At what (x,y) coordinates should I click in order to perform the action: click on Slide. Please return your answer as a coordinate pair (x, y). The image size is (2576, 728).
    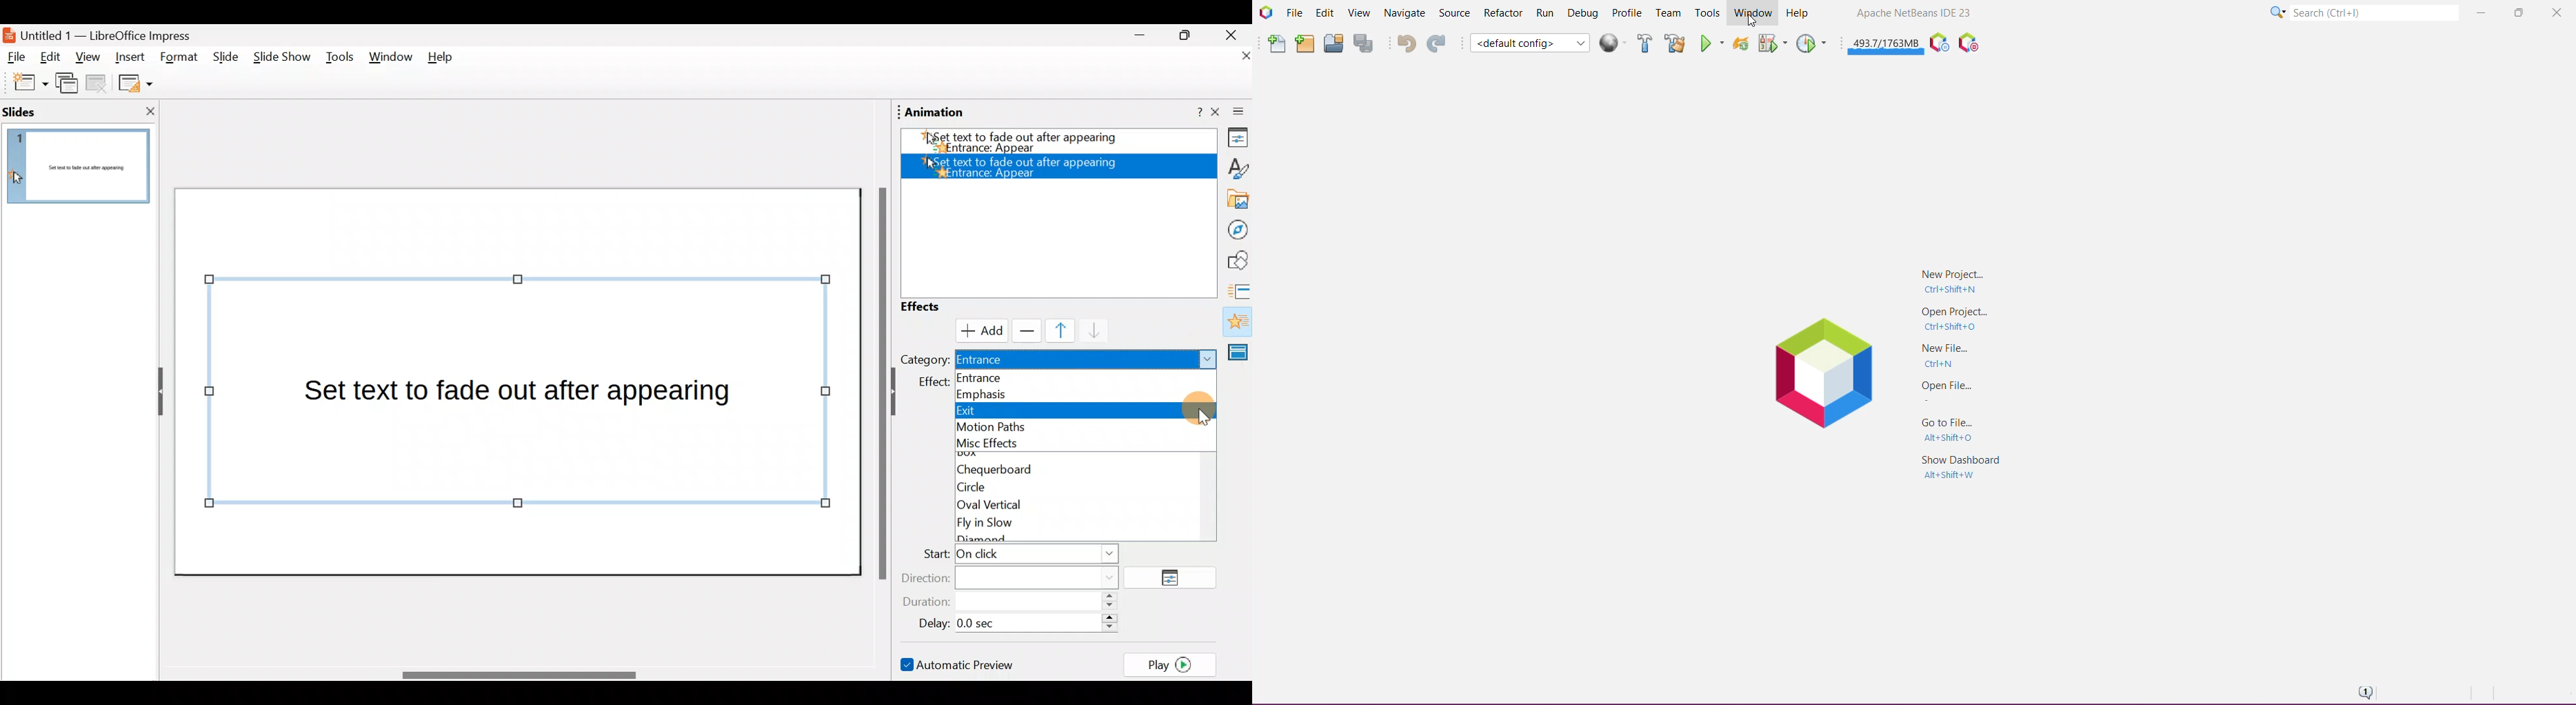
    Looking at the image, I should click on (223, 57).